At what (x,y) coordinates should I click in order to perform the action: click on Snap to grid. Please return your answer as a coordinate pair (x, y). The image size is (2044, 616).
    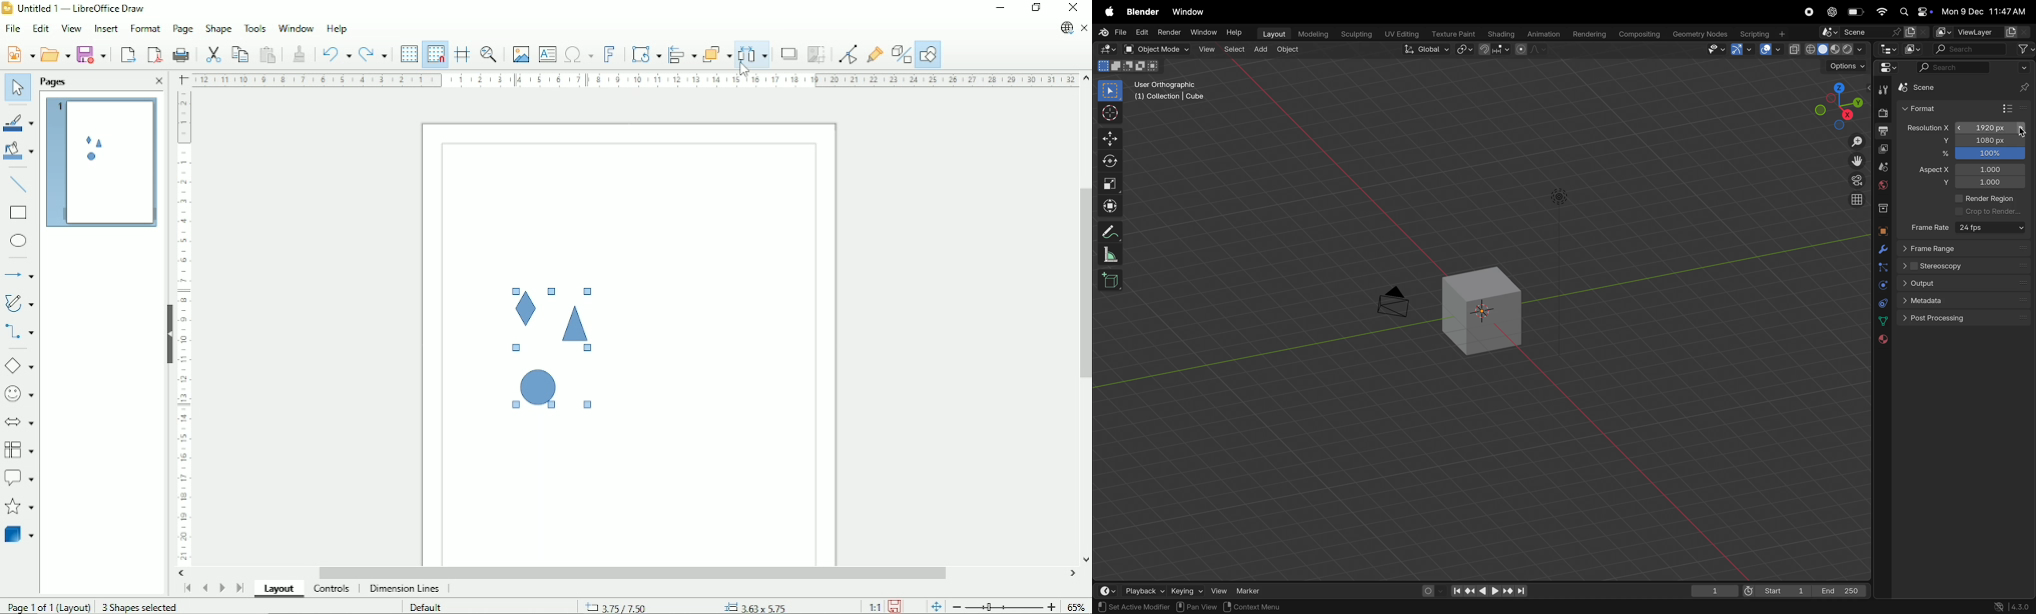
    Looking at the image, I should click on (435, 54).